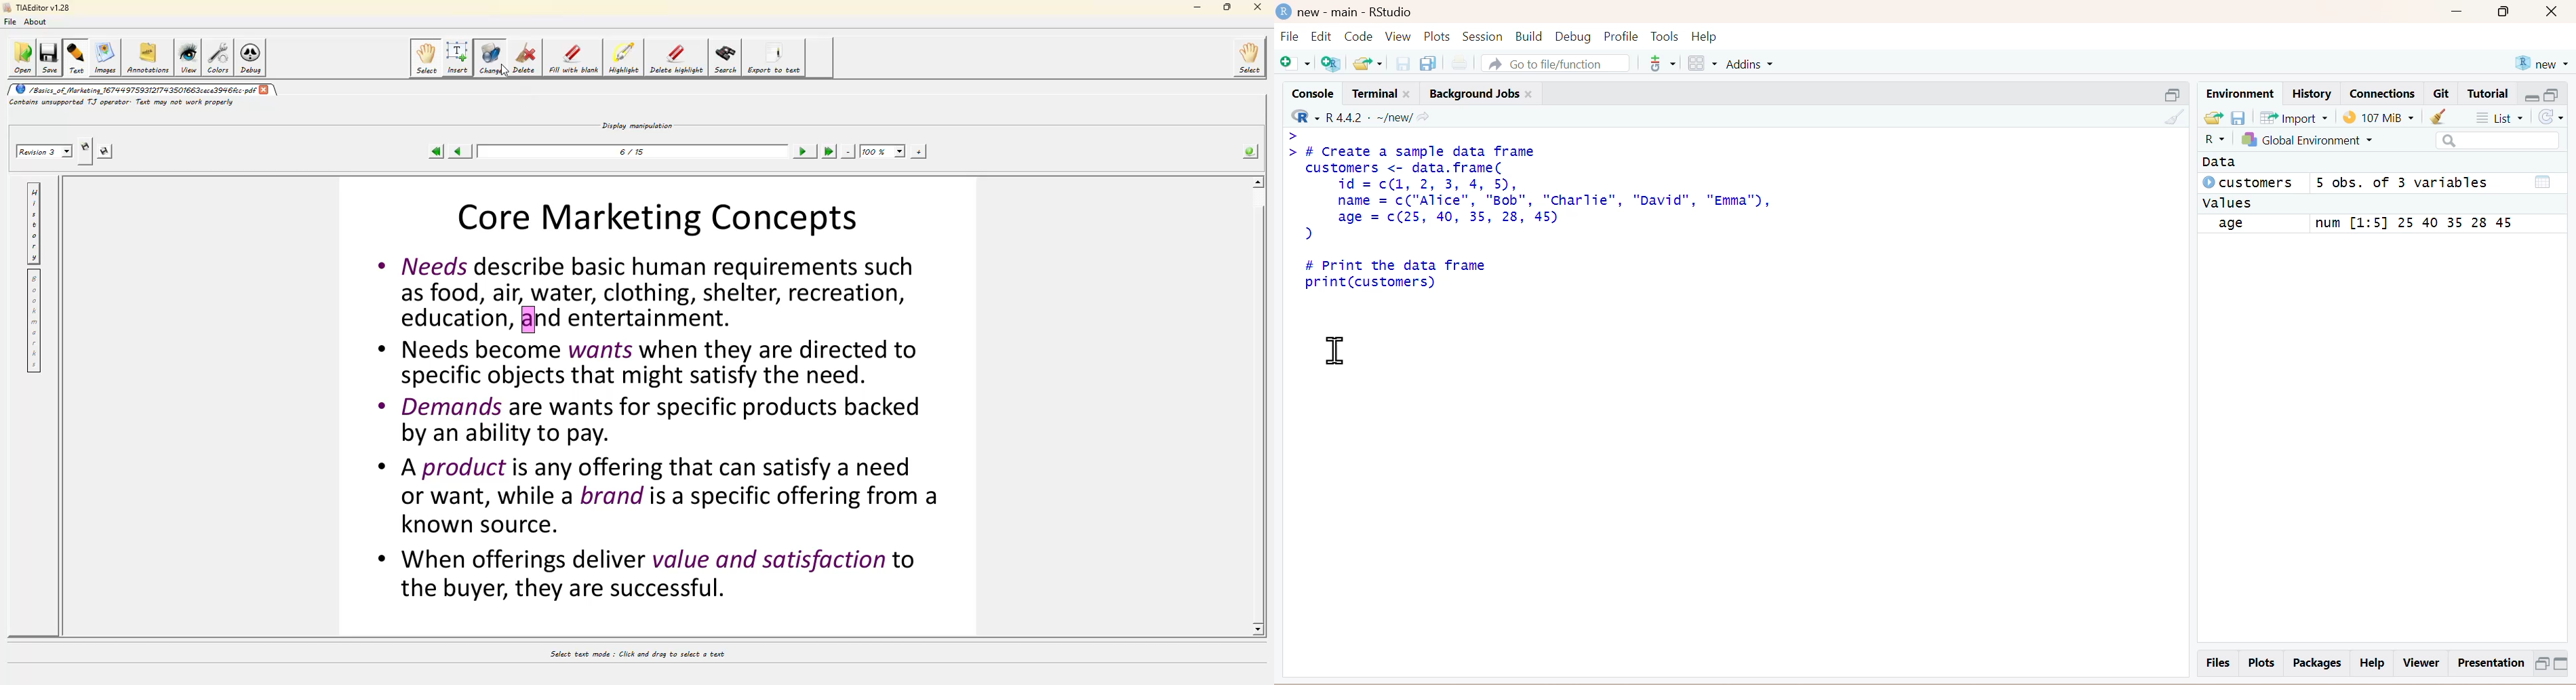 The width and height of the screenshot is (2576, 700). Describe the element at coordinates (1379, 92) in the screenshot. I see `Terminal` at that location.